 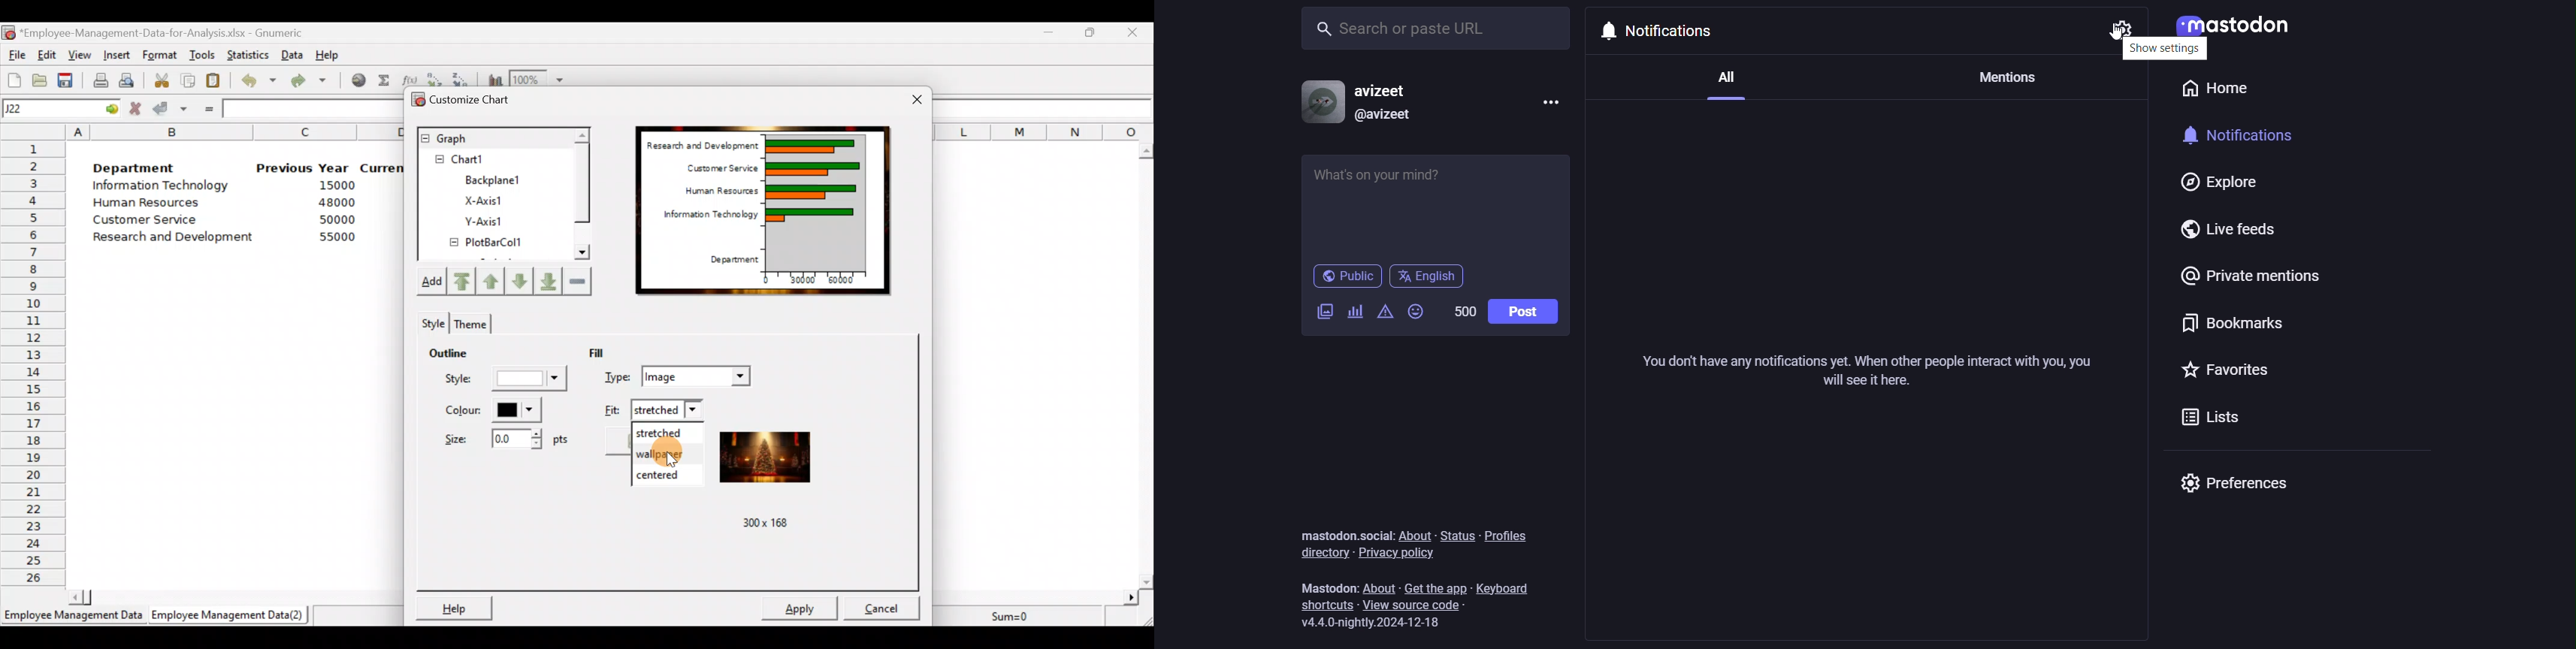 I want to click on show settings, so click(x=2164, y=49).